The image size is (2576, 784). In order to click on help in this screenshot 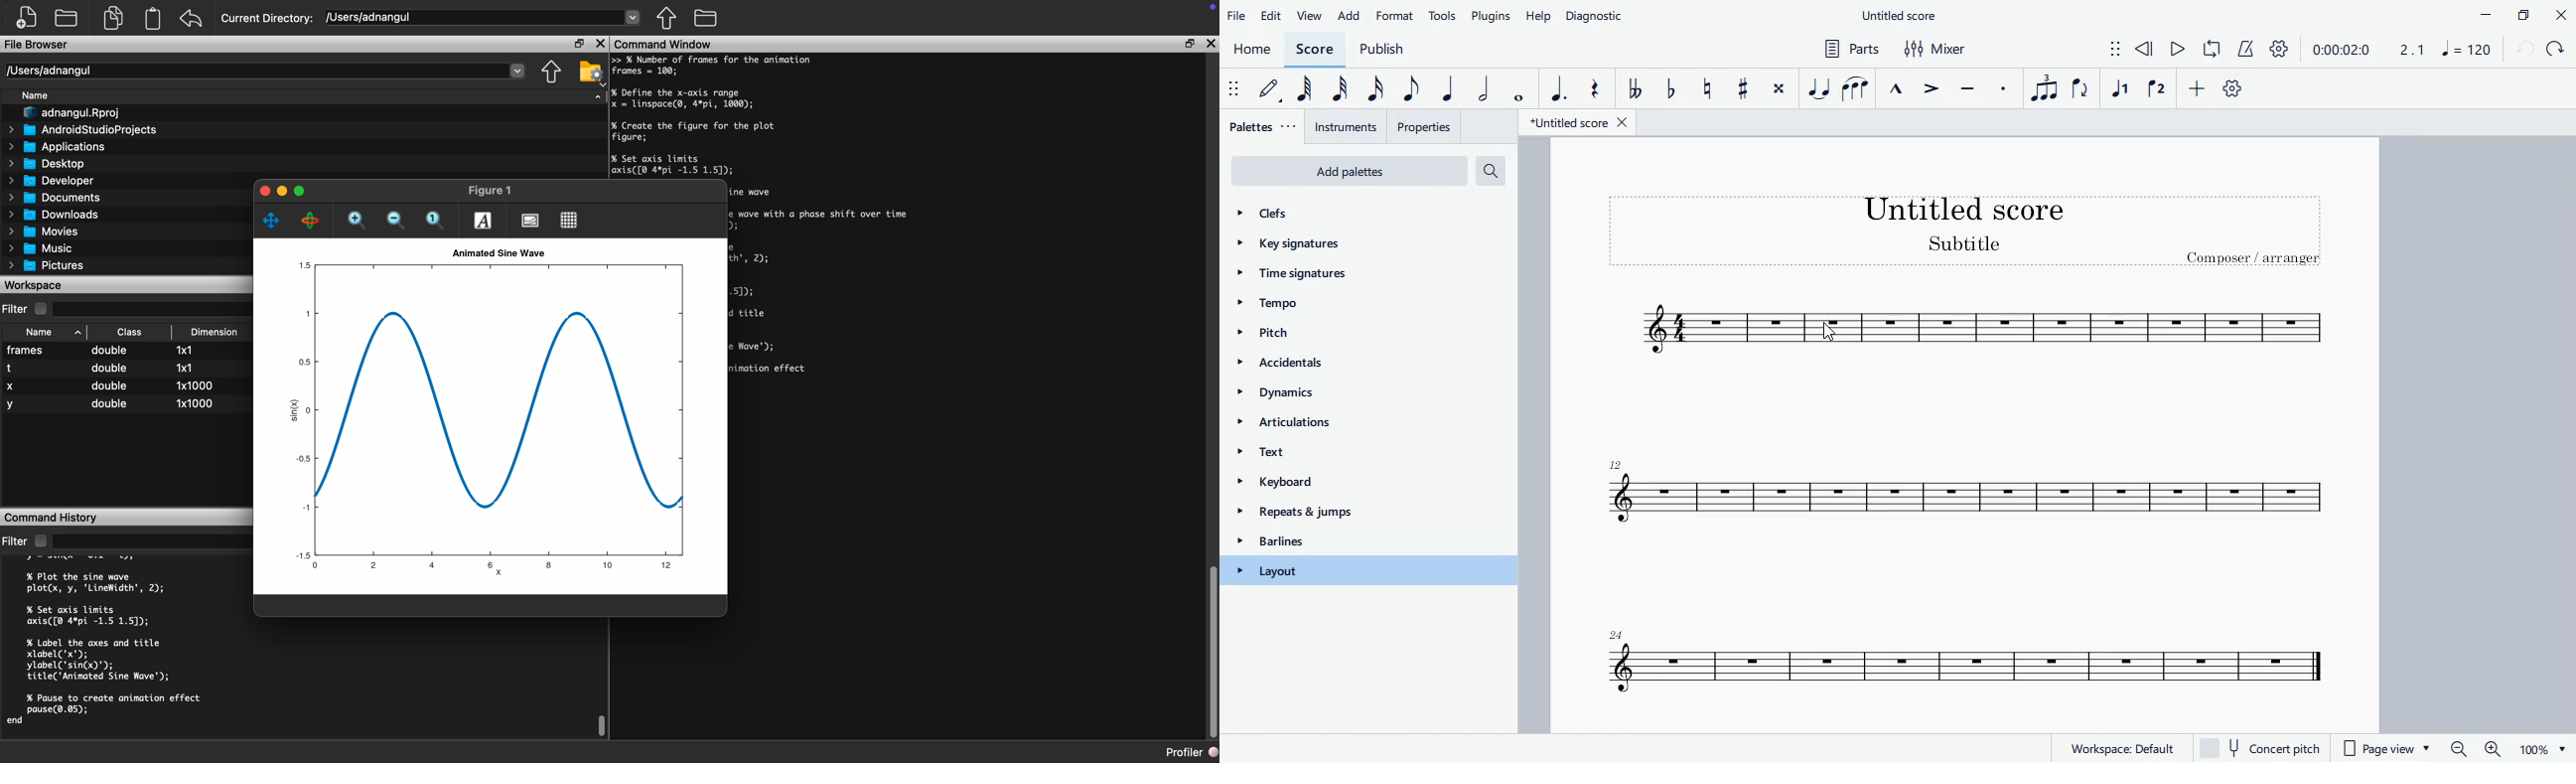, I will do `click(1540, 15)`.